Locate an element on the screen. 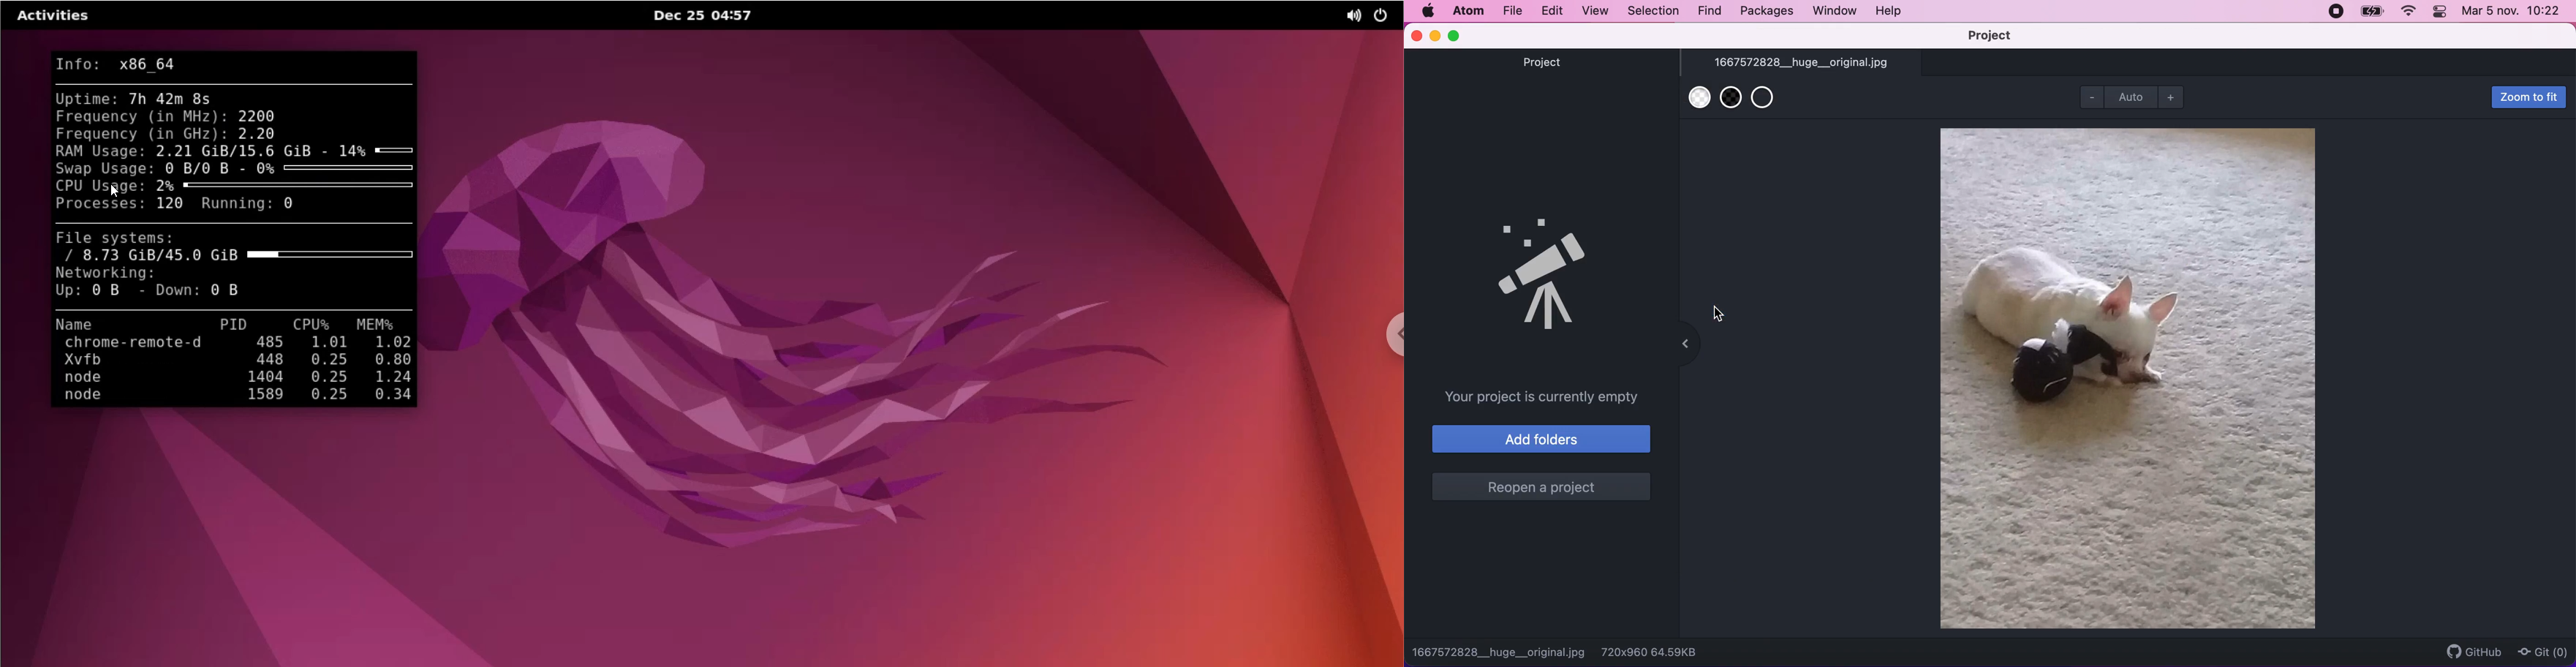 The height and width of the screenshot is (672, 2576). 1667572828__huge__original.jpg is located at coordinates (1500, 651).